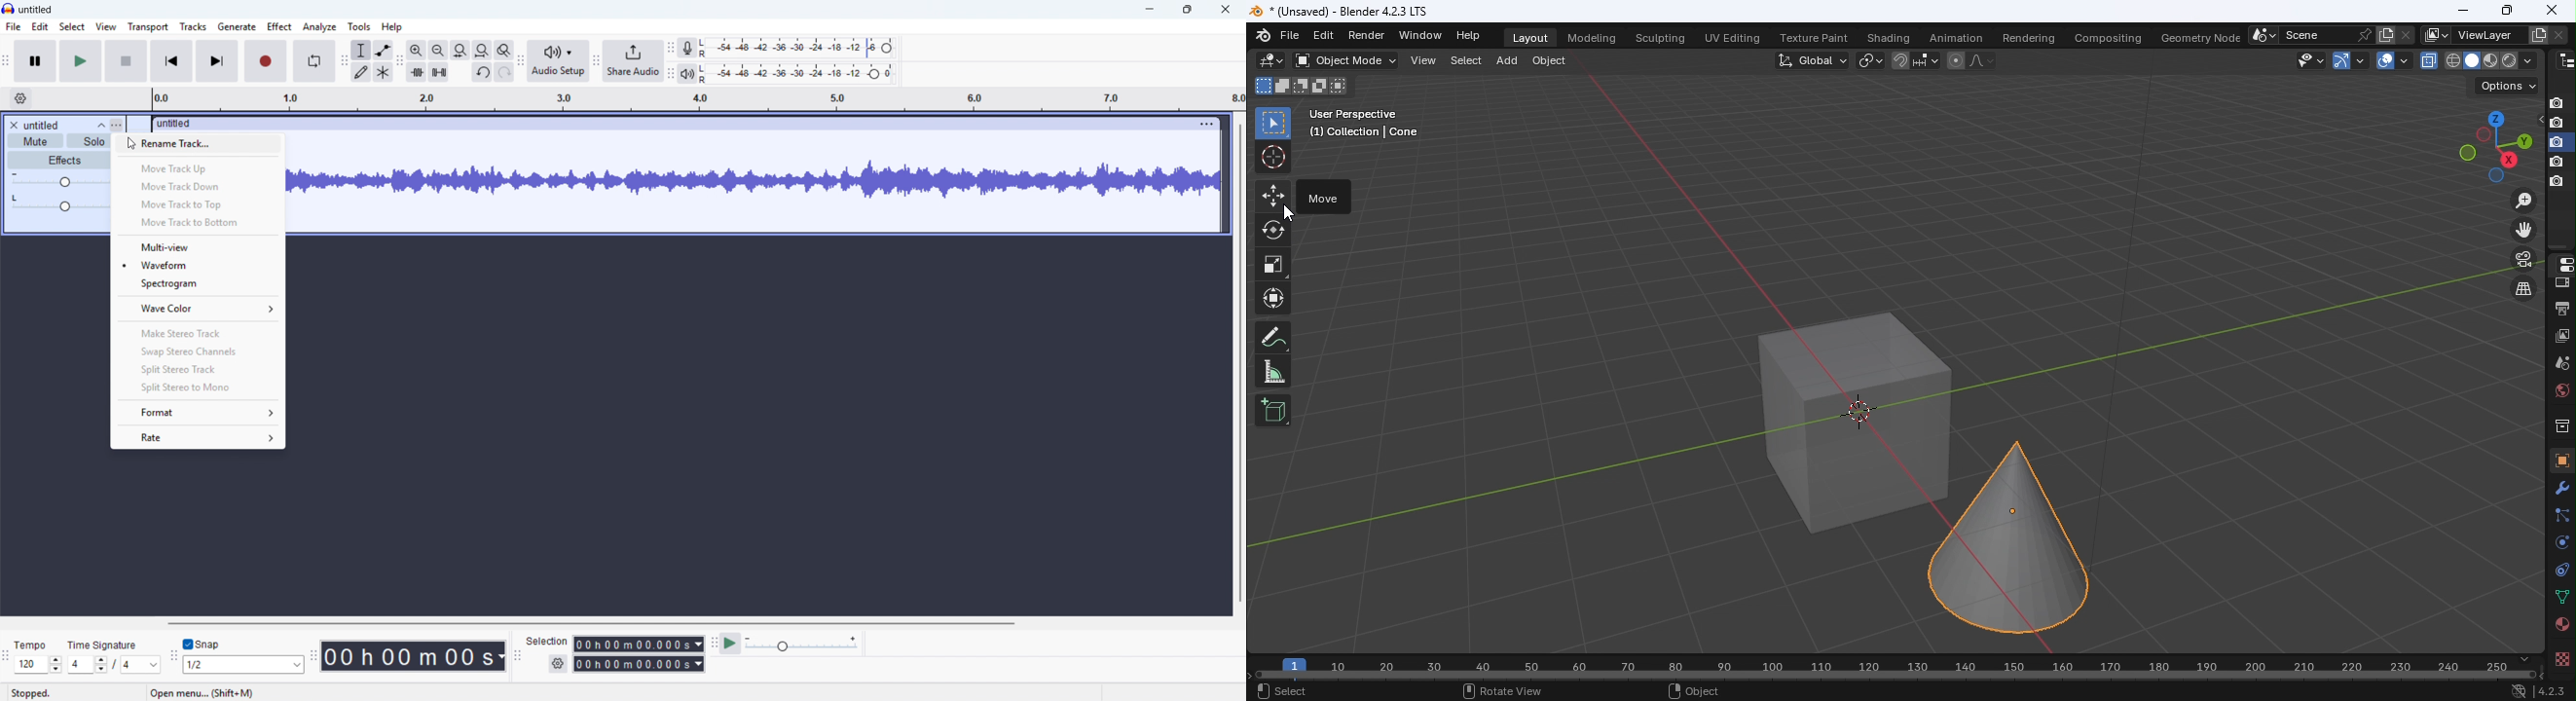  What do you see at coordinates (1273, 373) in the screenshot?
I see `Measurement` at bounding box center [1273, 373].